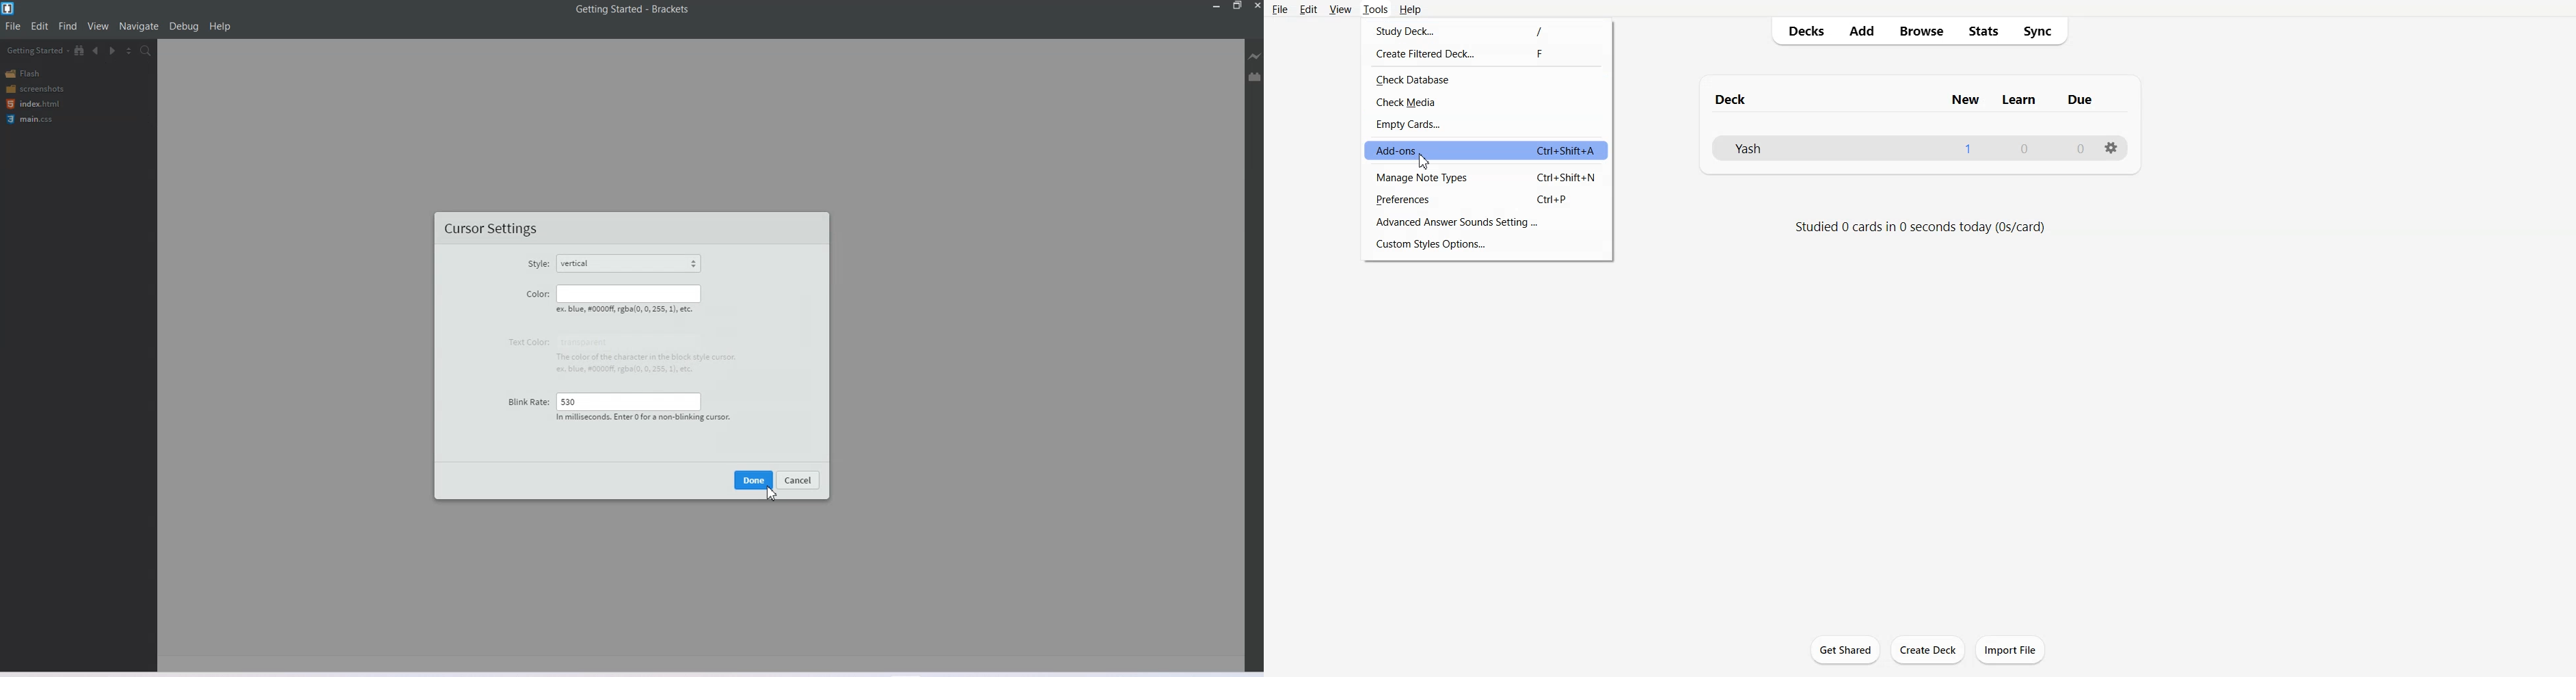 This screenshot has height=700, width=2576. I want to click on Text color, so click(525, 343).